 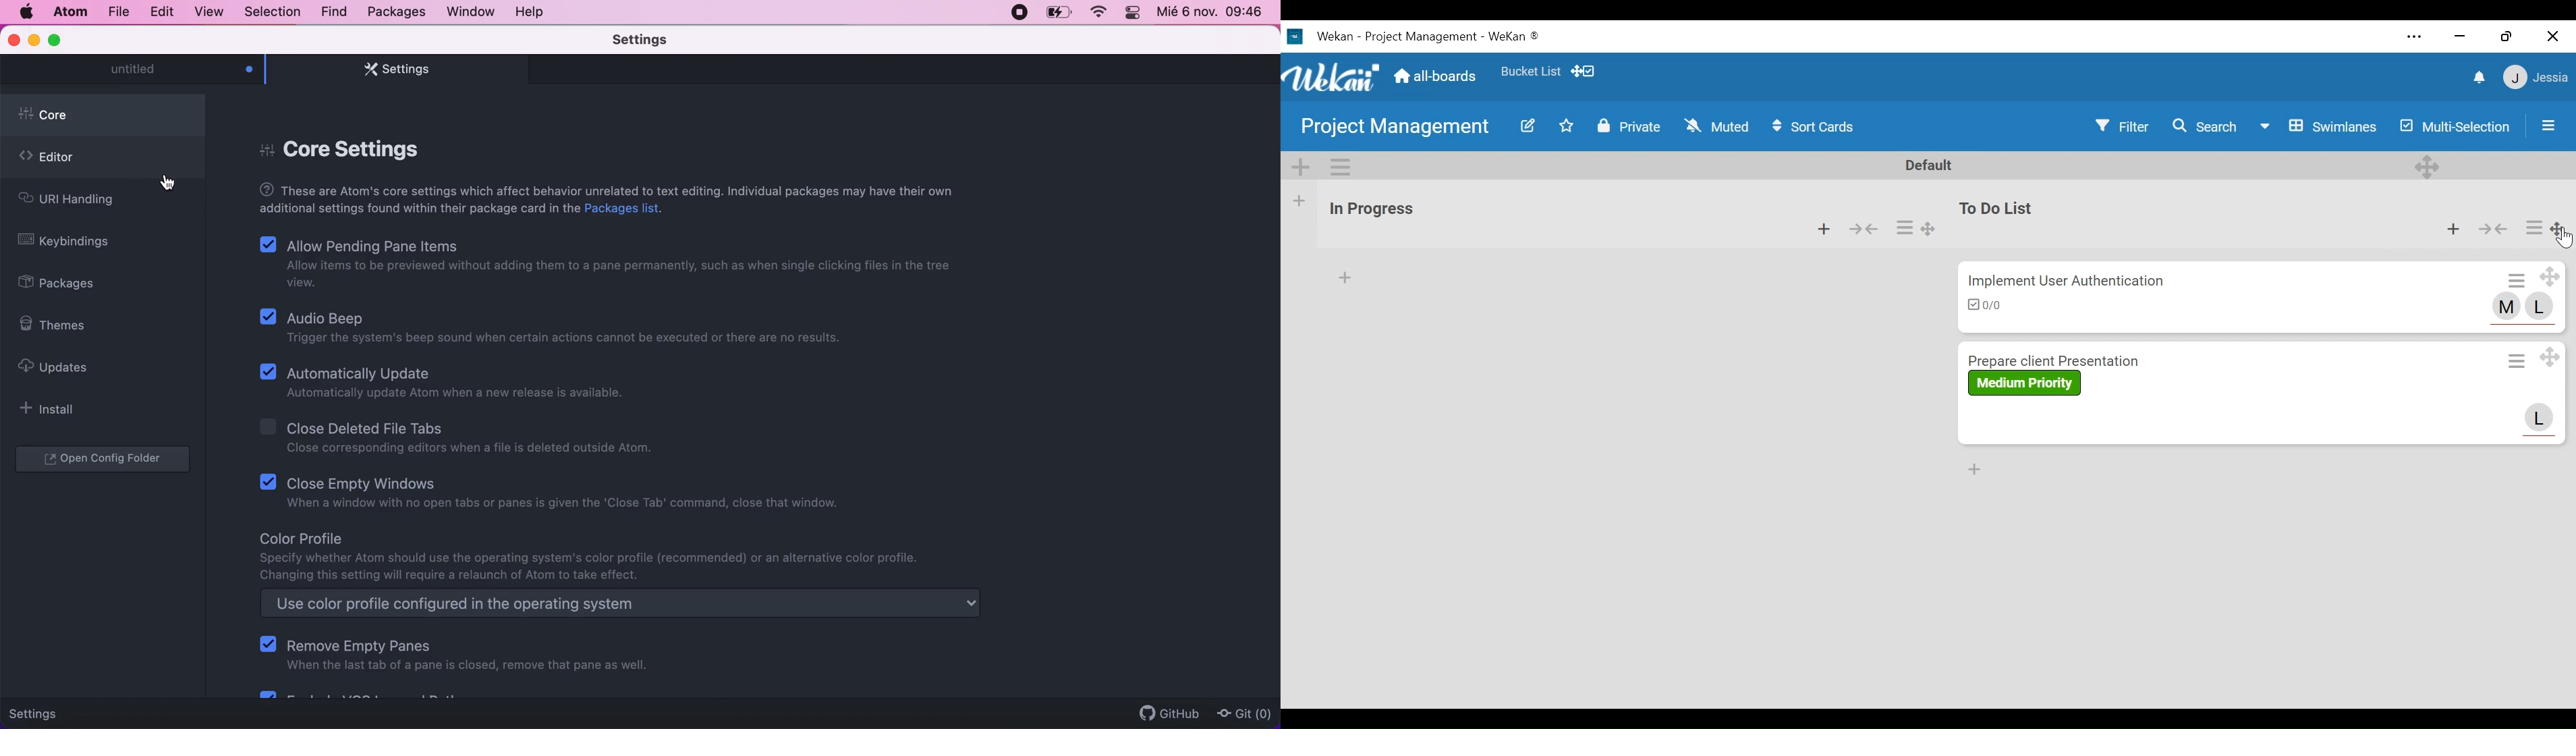 I want to click on Drag Card, so click(x=2550, y=276).